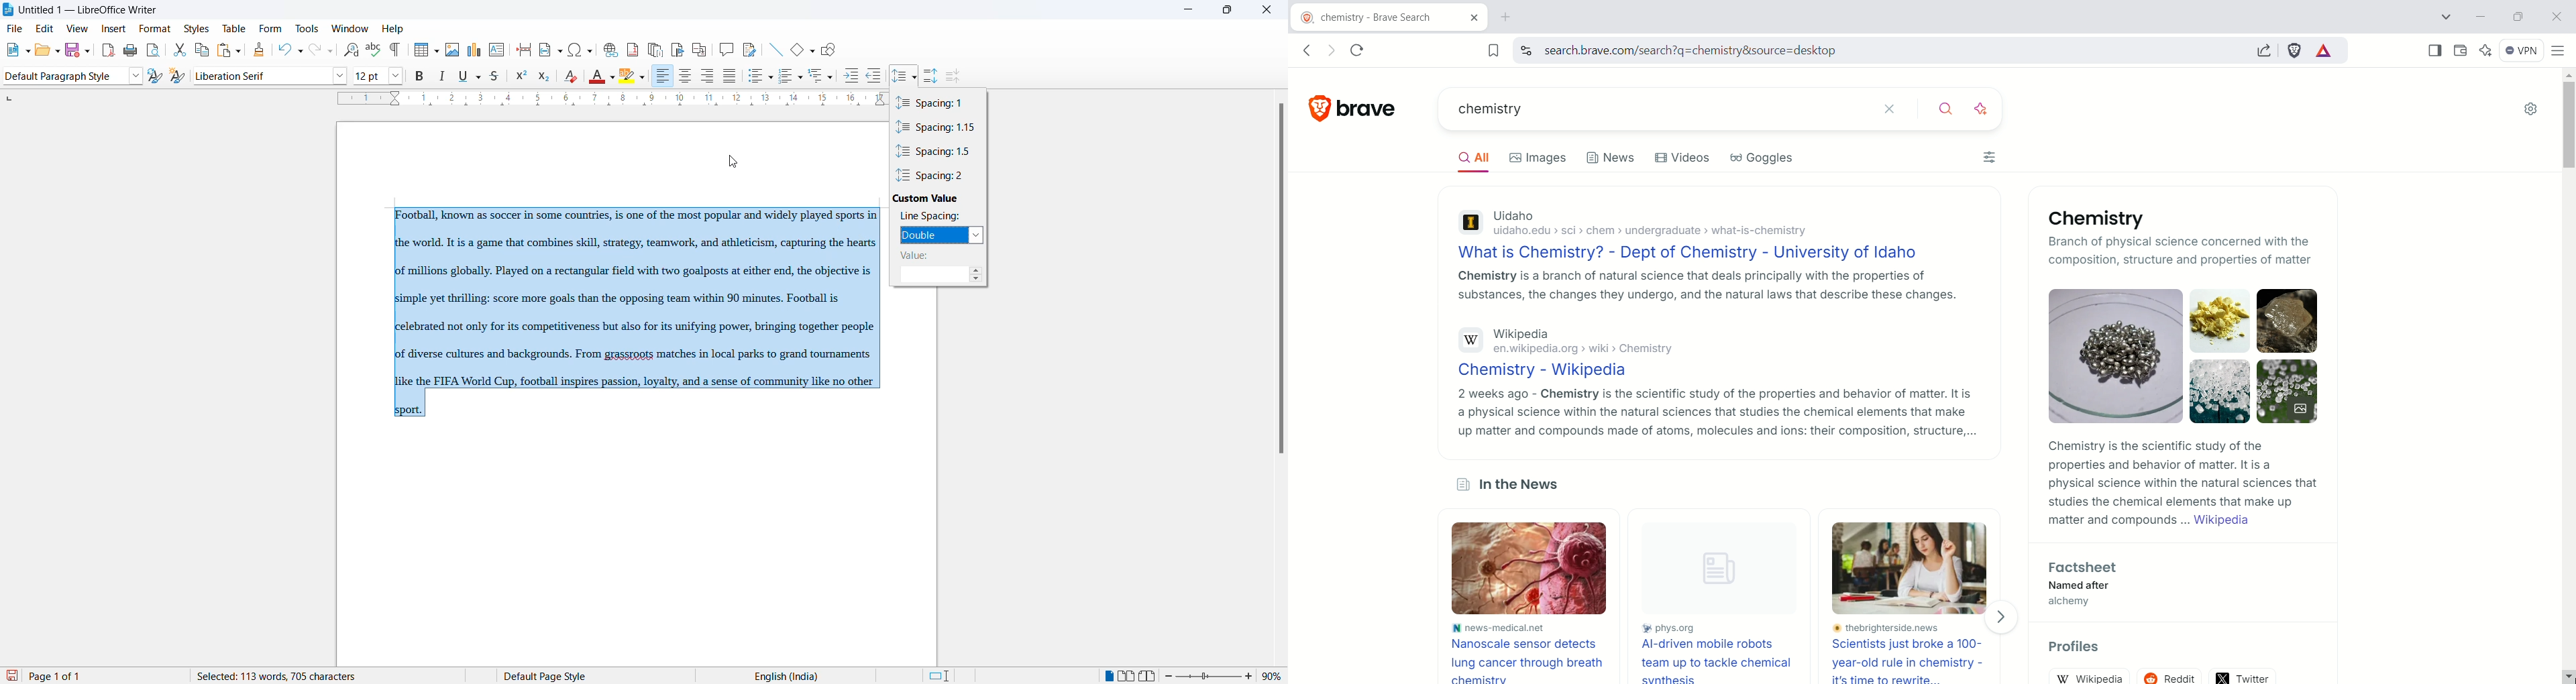  Describe the element at coordinates (606, 676) in the screenshot. I see `page style` at that location.